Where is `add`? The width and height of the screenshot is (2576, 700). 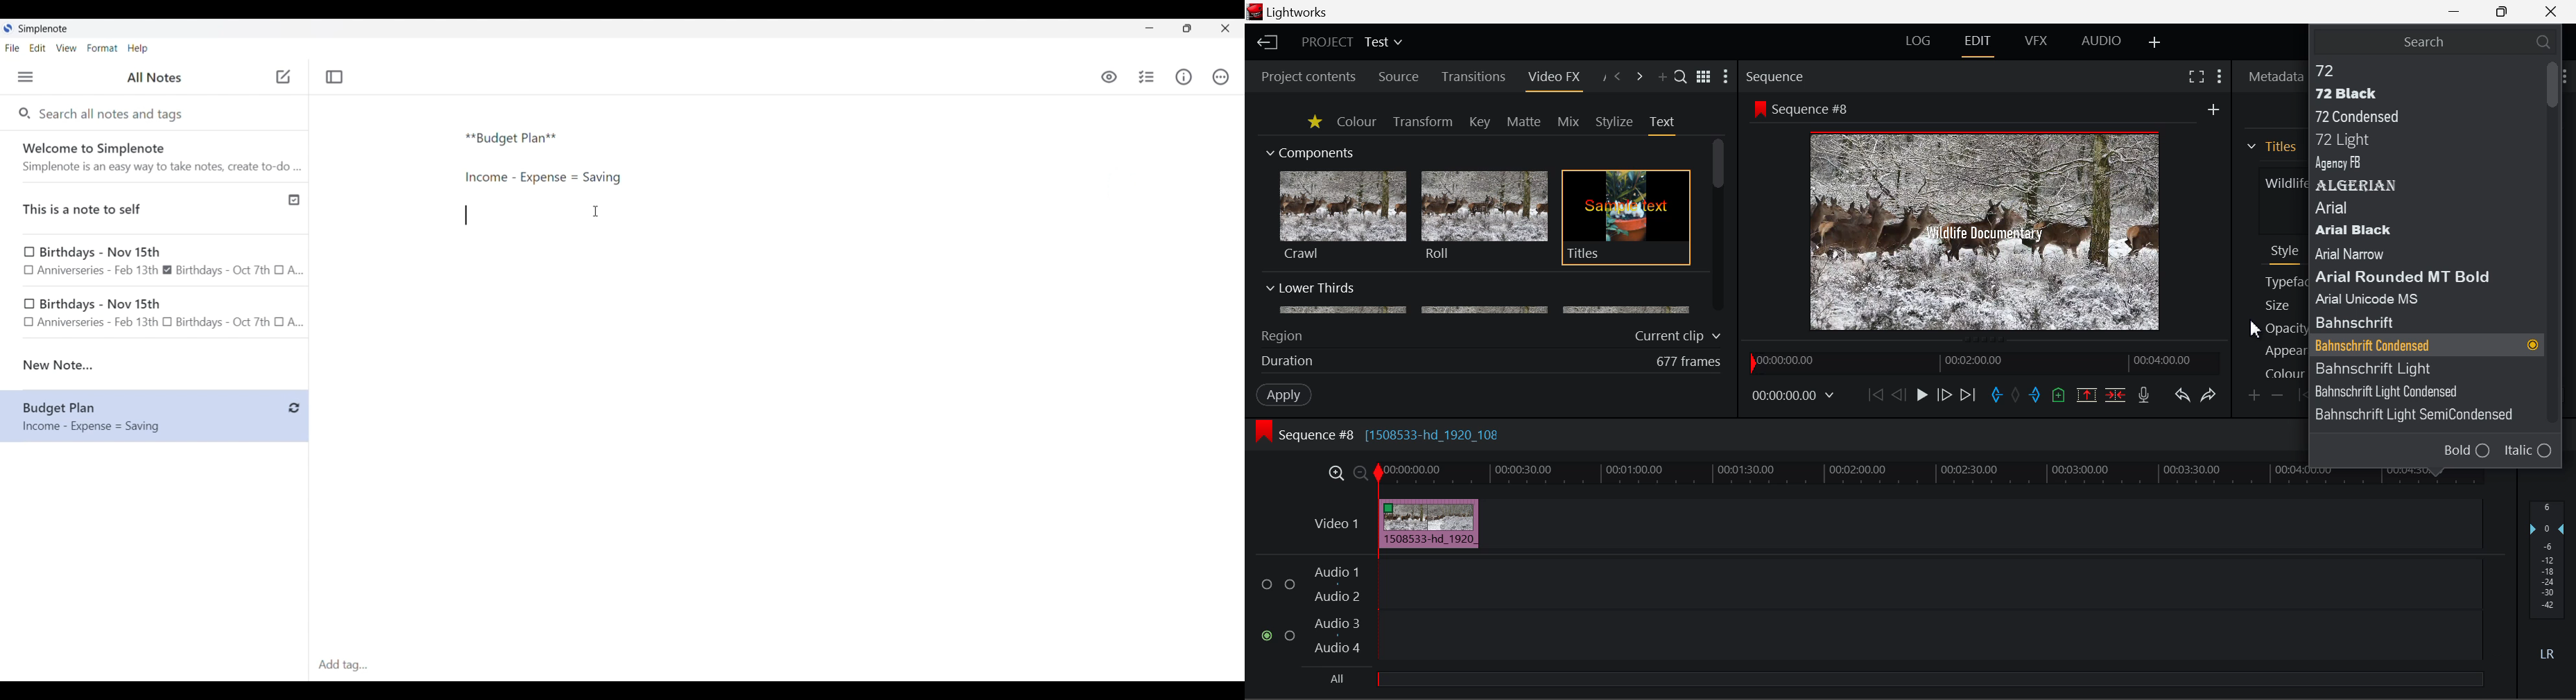 add is located at coordinates (2213, 109).